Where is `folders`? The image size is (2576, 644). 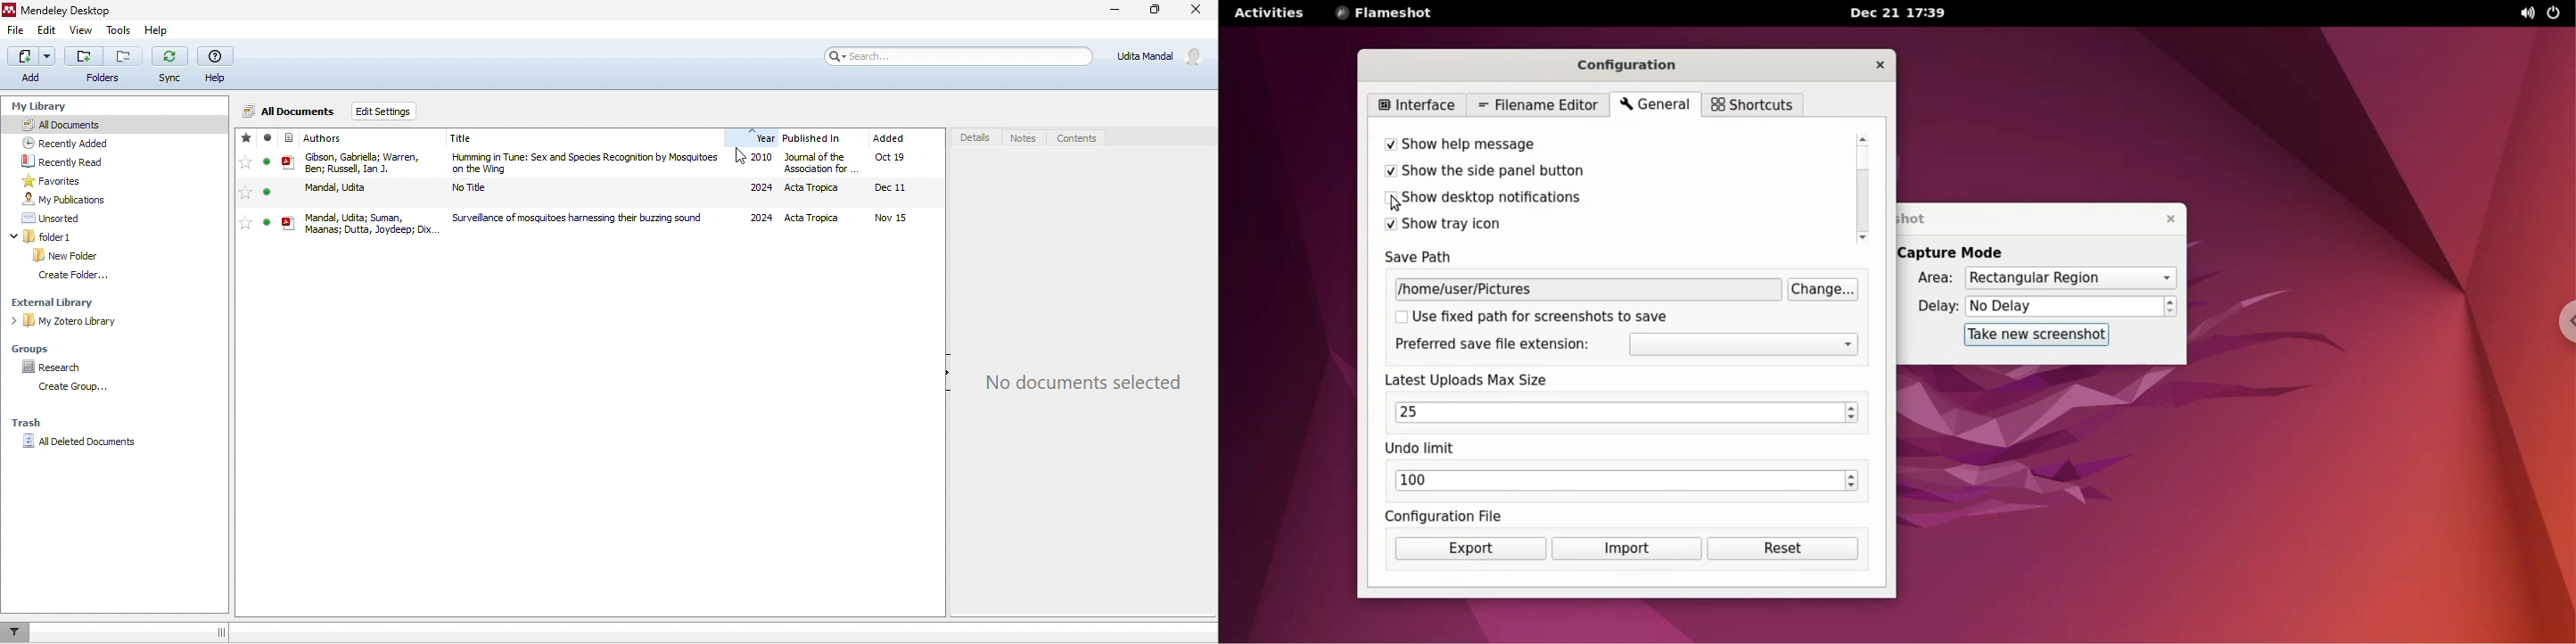
folders is located at coordinates (102, 64).